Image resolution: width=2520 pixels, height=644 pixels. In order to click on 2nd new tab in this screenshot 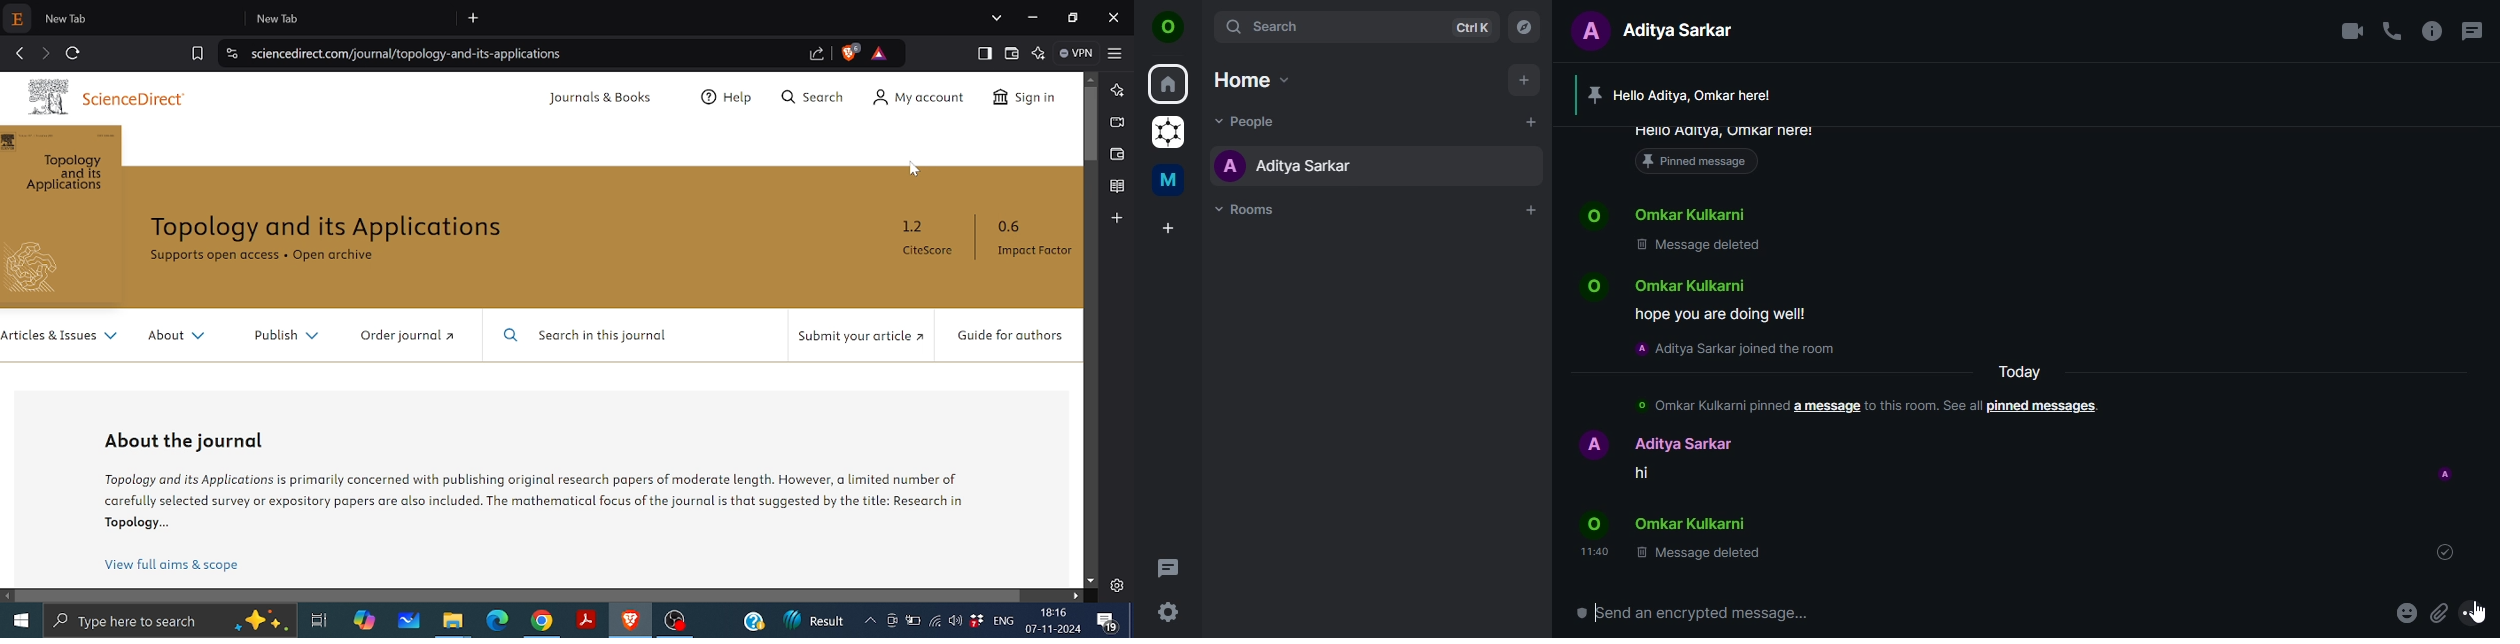, I will do `click(355, 18)`.